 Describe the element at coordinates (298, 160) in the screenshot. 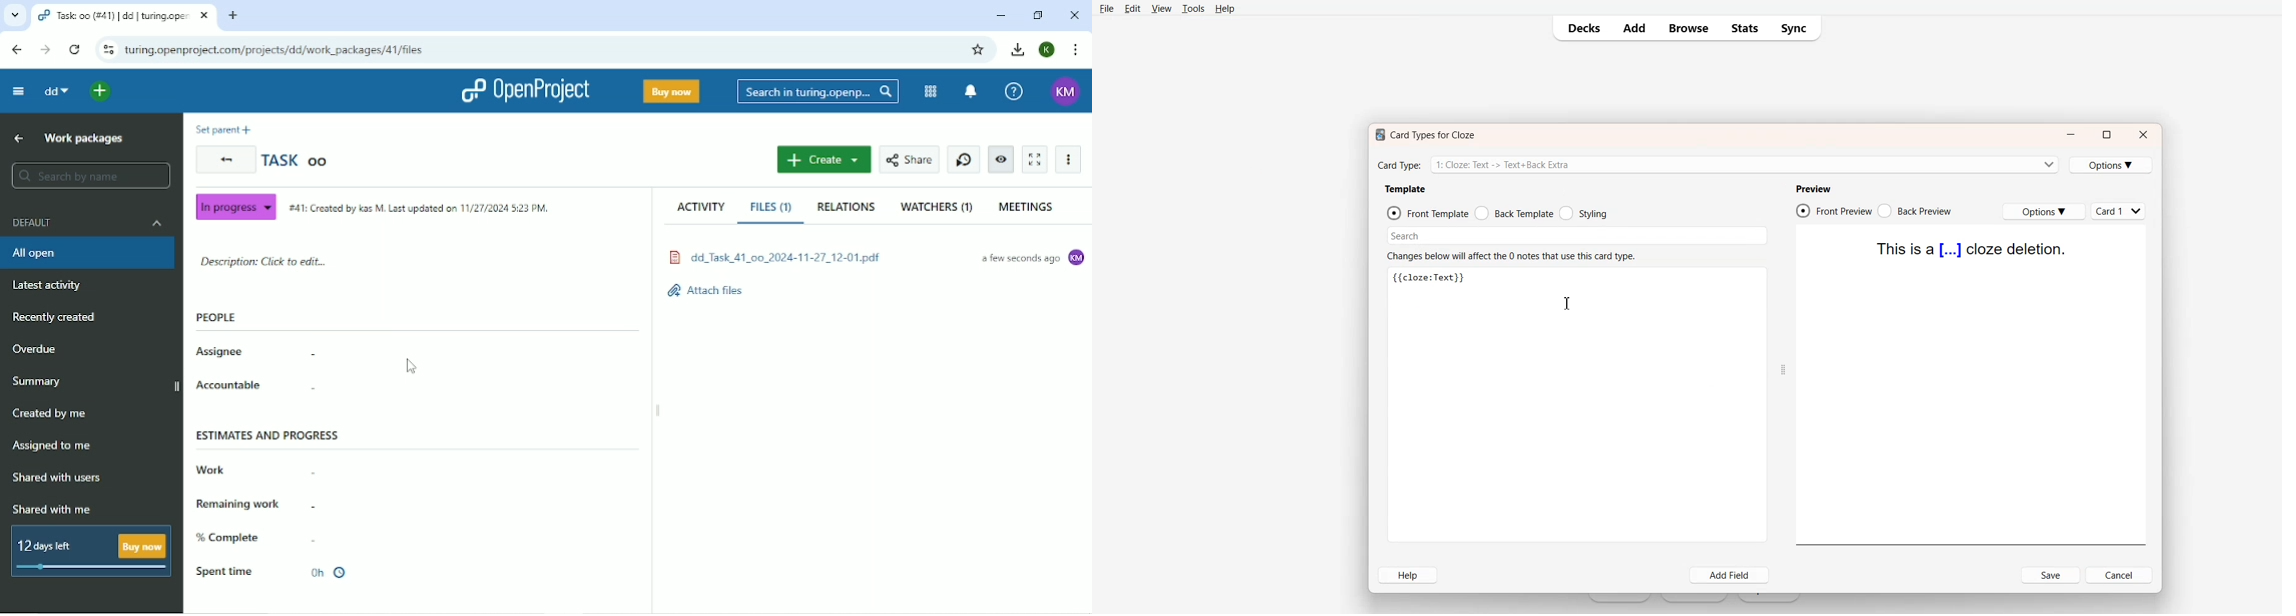

I see `Task oo` at that location.